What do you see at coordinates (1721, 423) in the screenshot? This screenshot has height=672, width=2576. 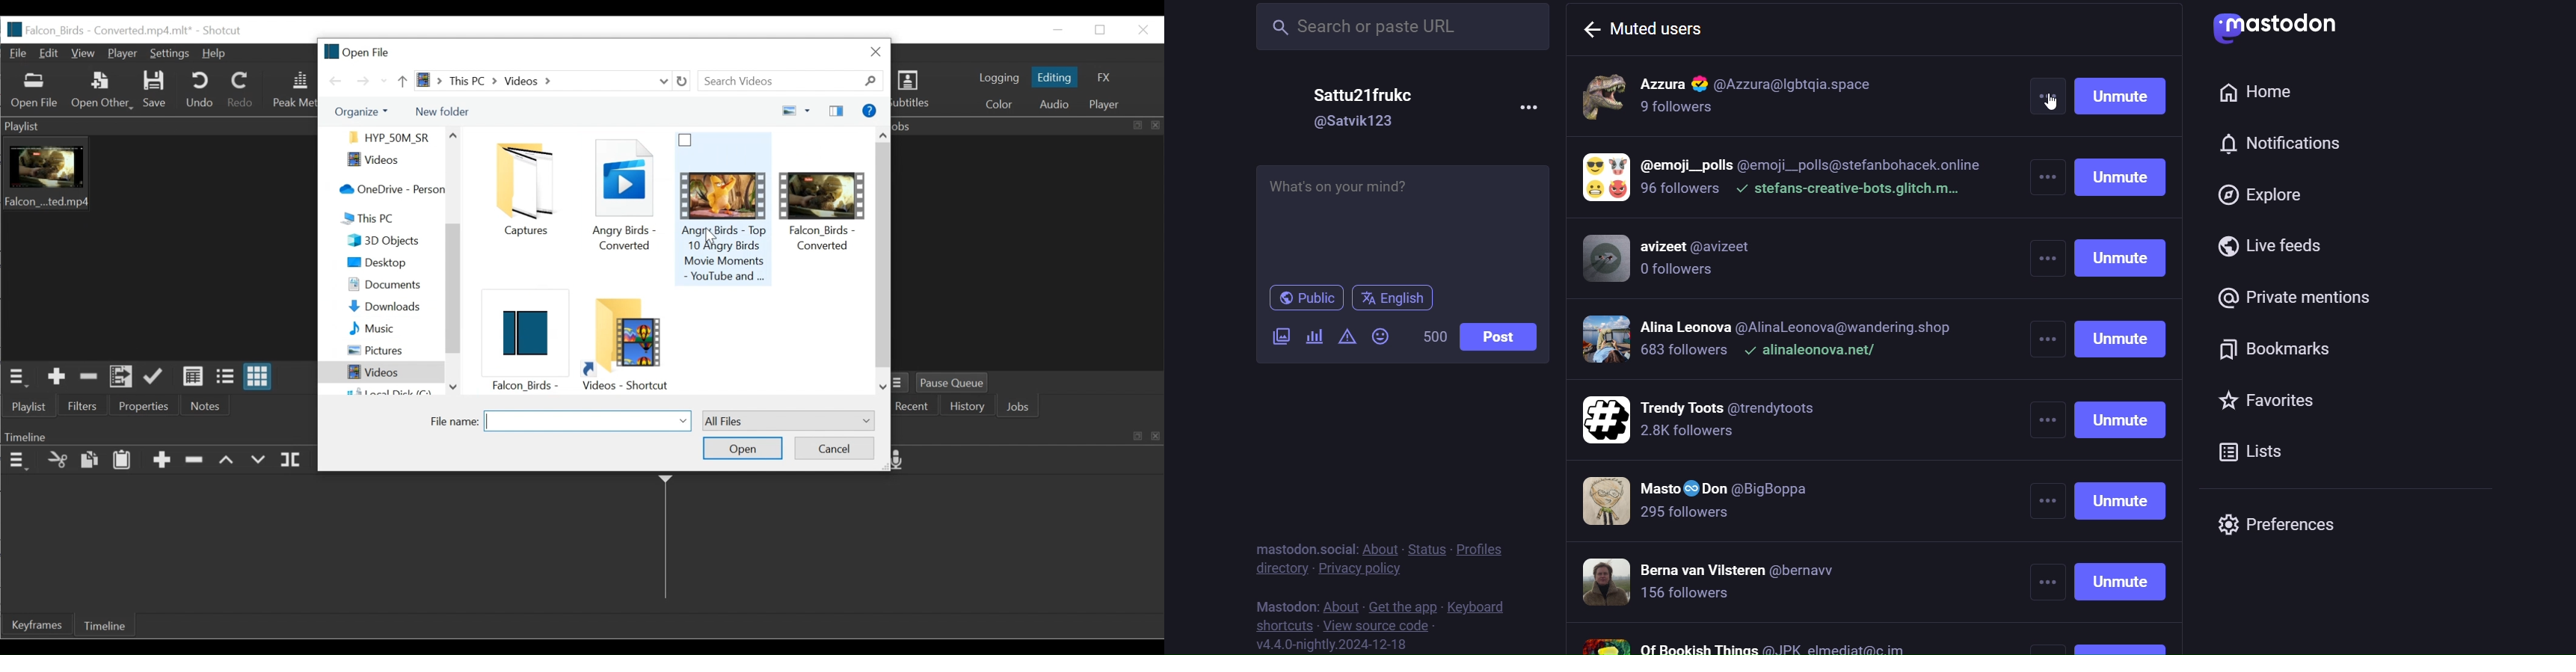 I see `muted accounts 5` at bounding box center [1721, 423].